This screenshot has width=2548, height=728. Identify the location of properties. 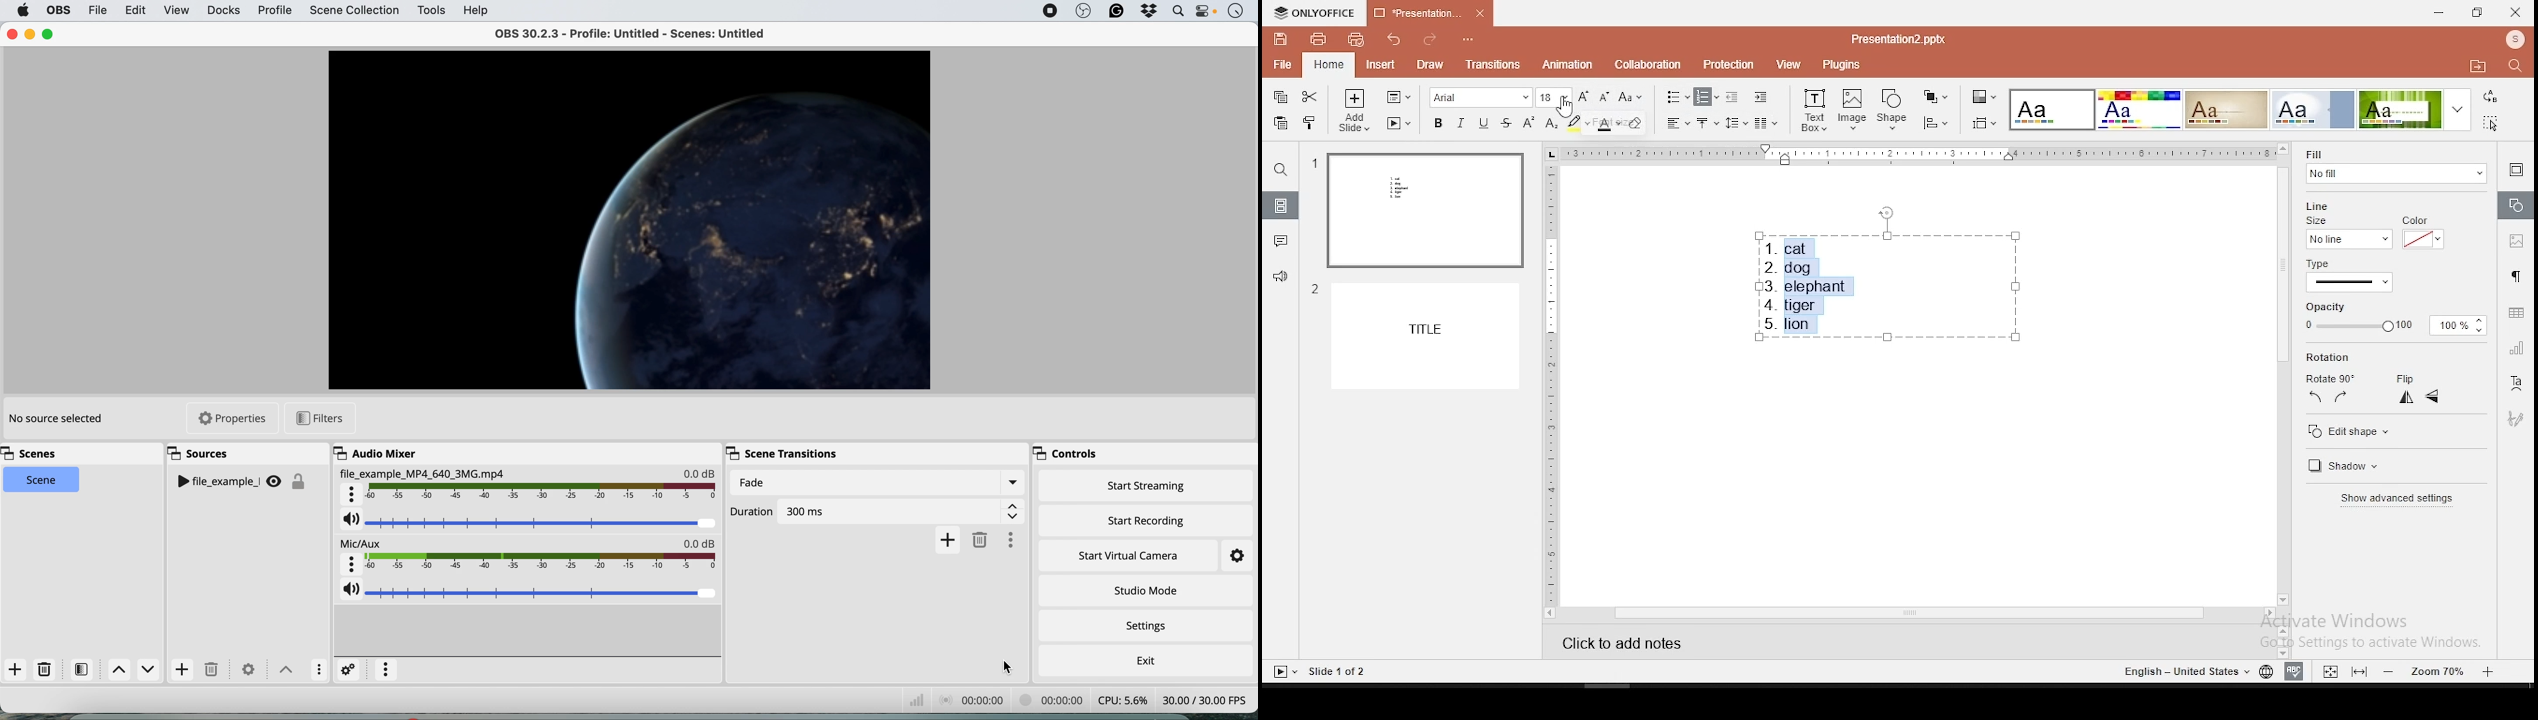
(237, 419).